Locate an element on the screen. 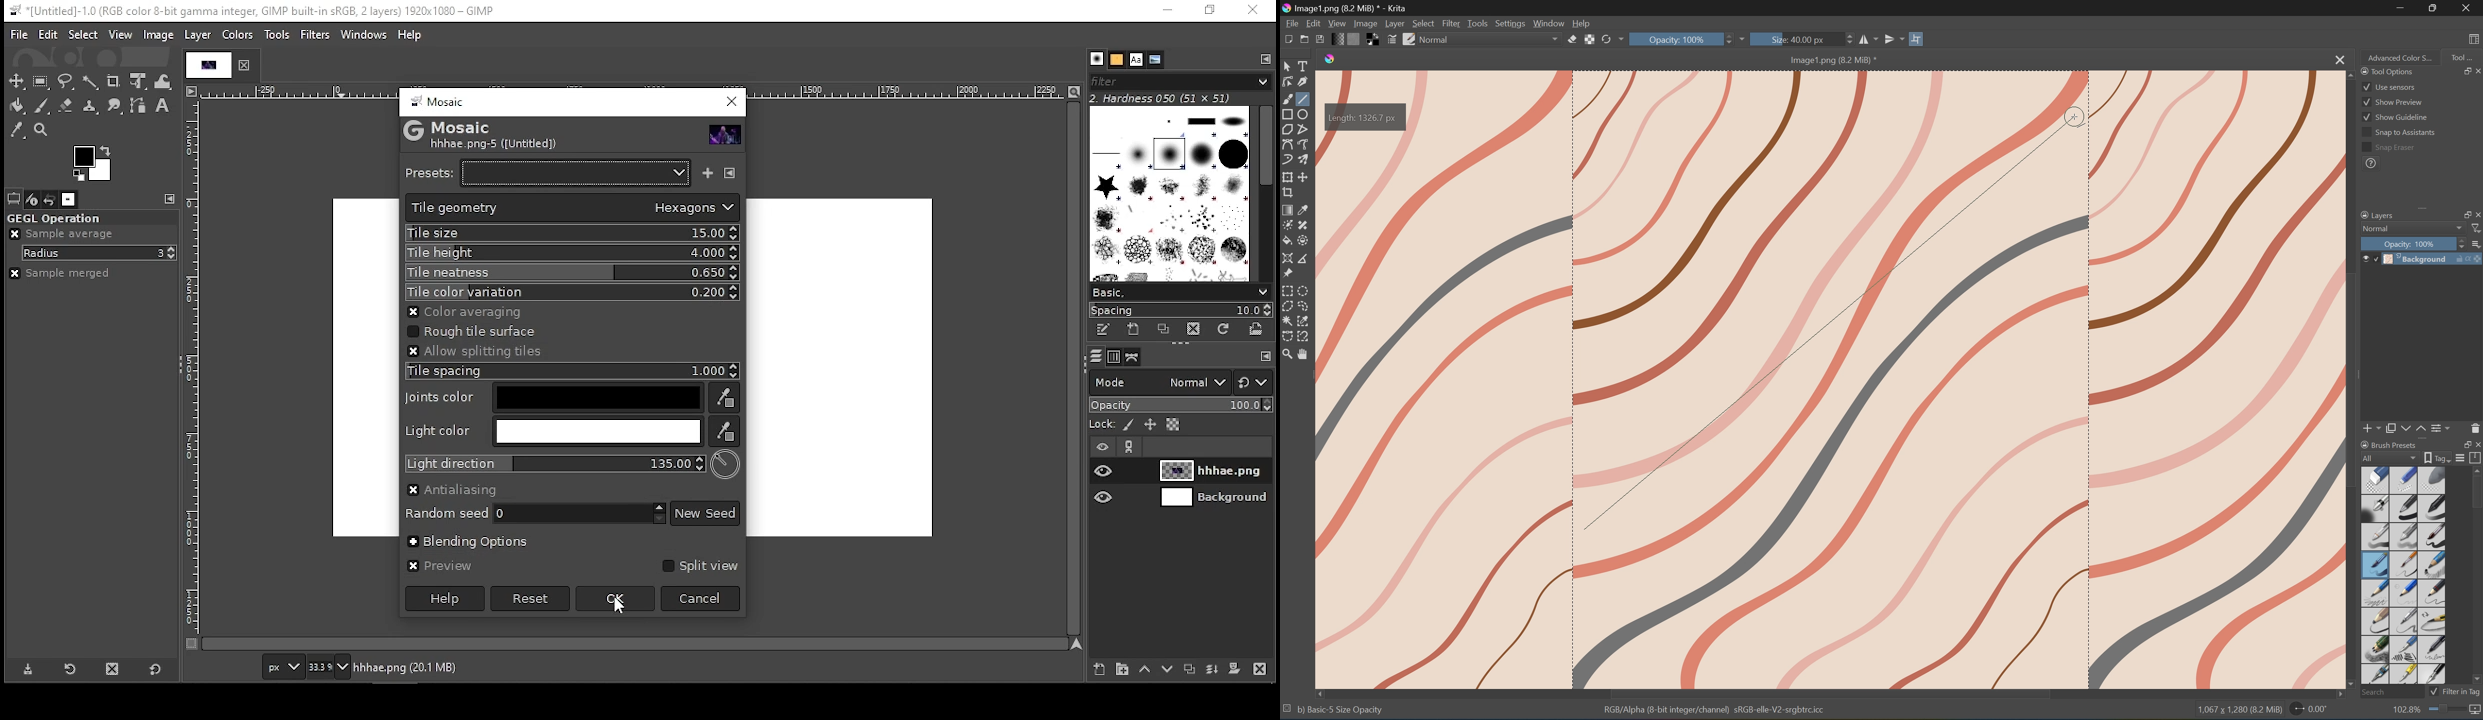  Advanced Color S... is located at coordinates (2401, 58).